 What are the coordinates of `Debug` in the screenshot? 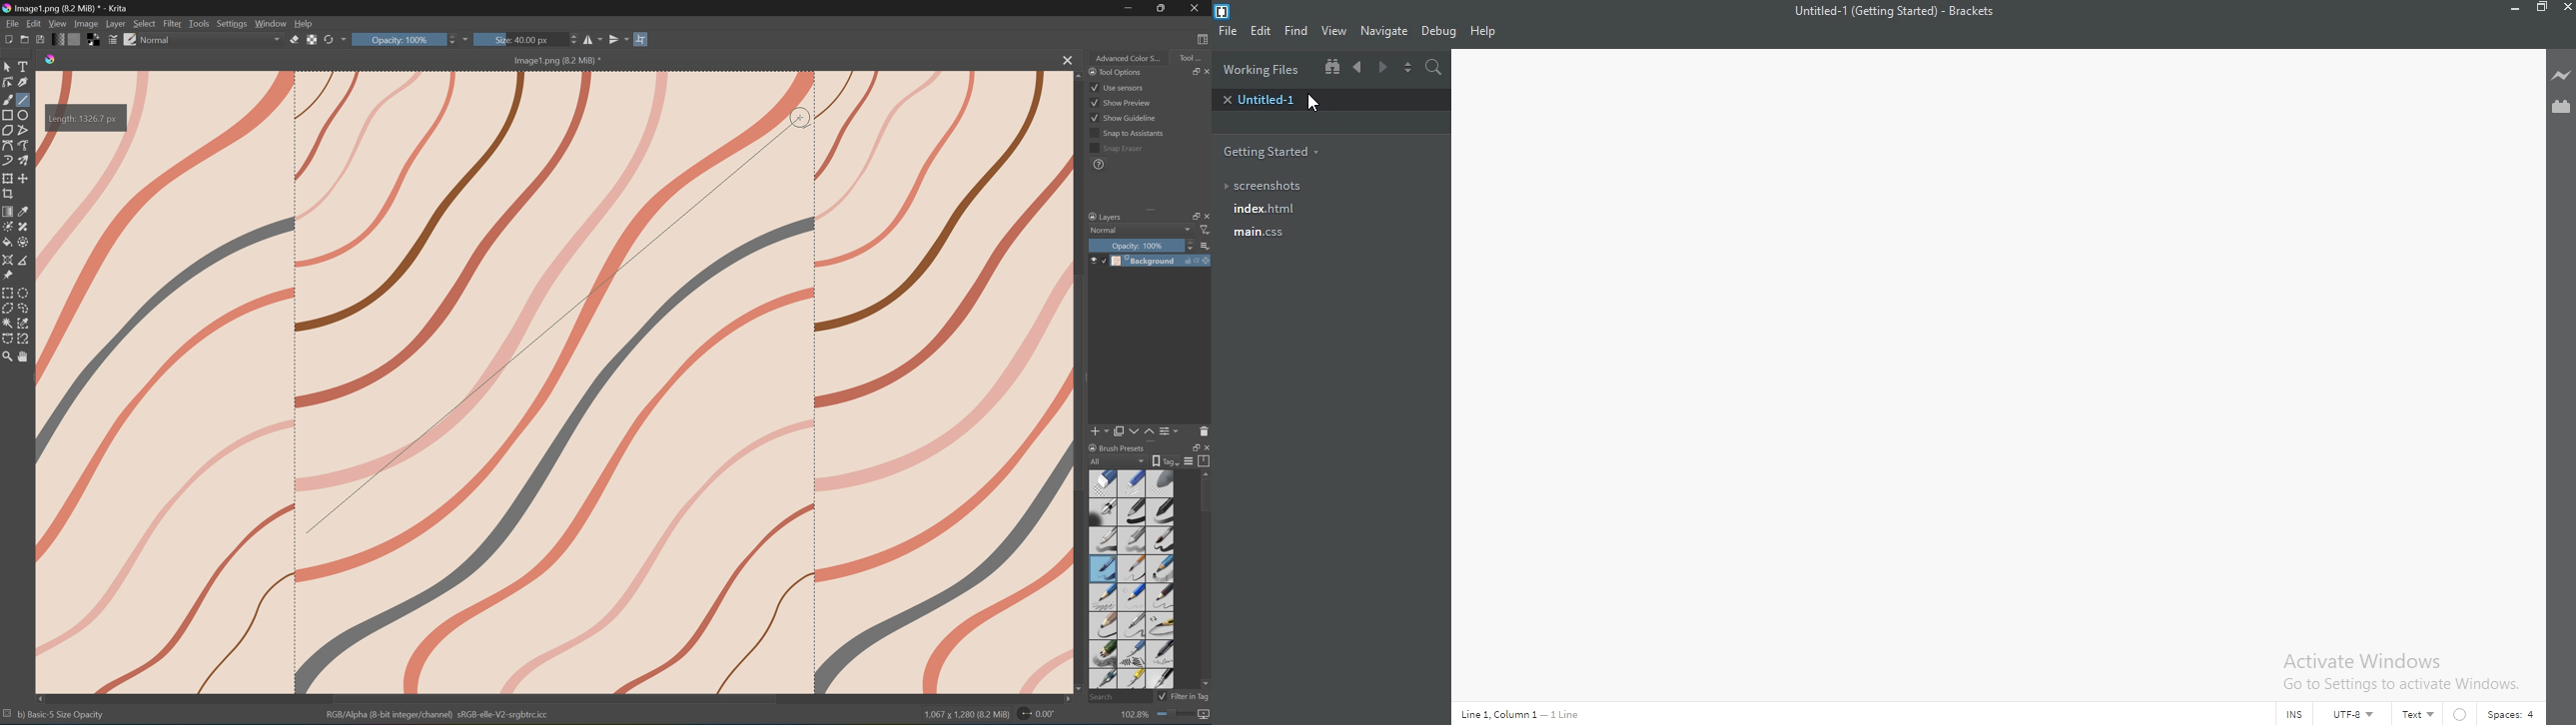 It's located at (1440, 33).